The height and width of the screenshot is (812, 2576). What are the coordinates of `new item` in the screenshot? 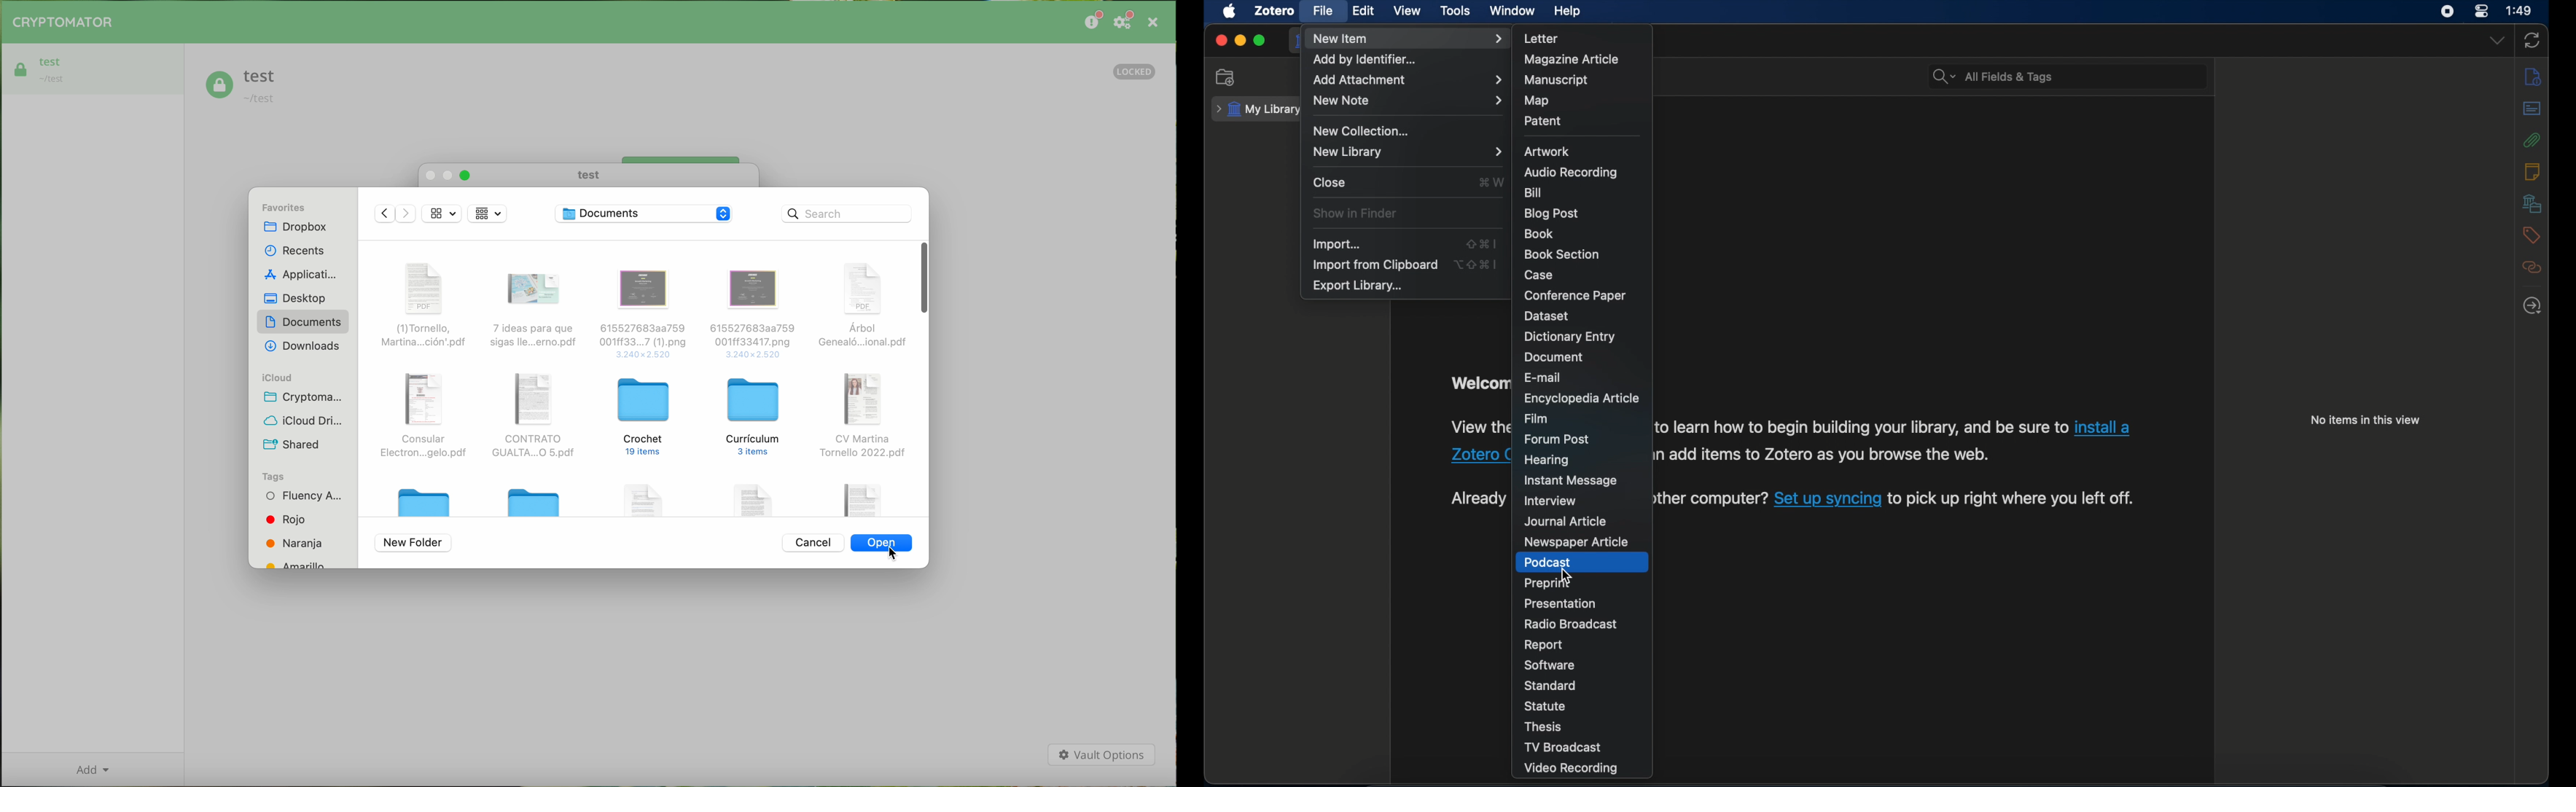 It's located at (1409, 39).